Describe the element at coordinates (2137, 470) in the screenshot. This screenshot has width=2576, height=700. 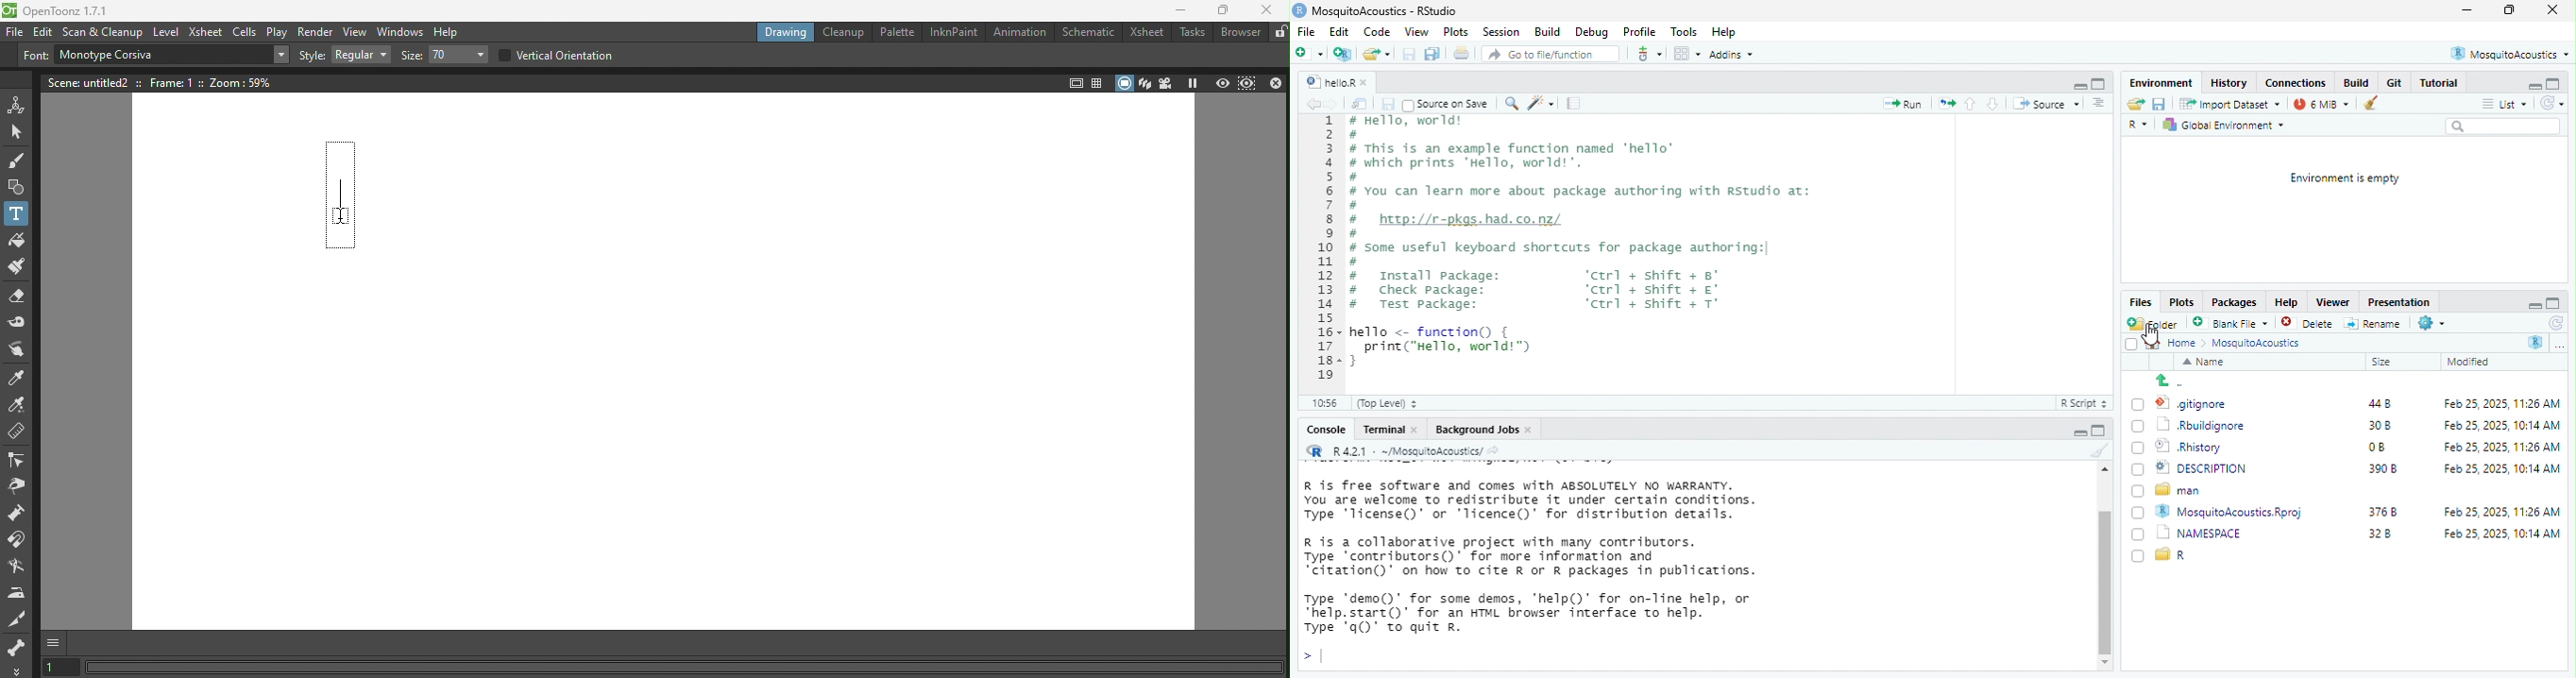
I see `checkbox` at that location.